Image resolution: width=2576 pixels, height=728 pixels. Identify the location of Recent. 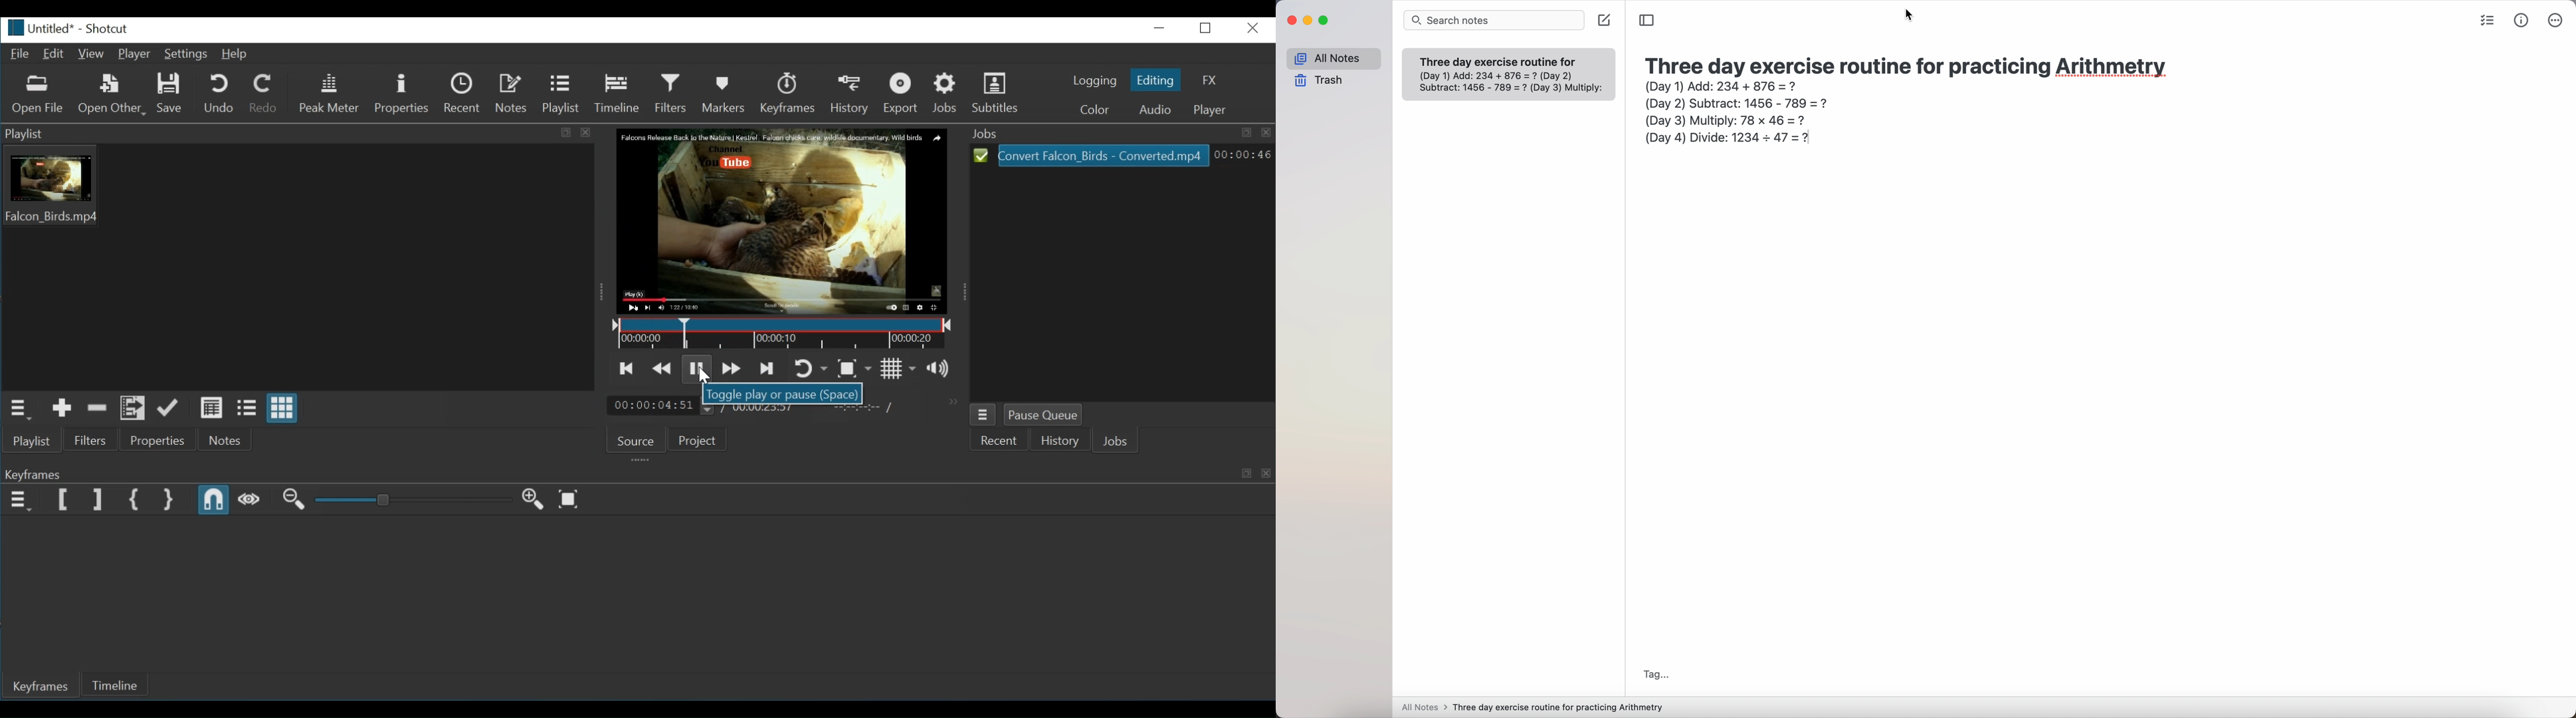
(464, 93).